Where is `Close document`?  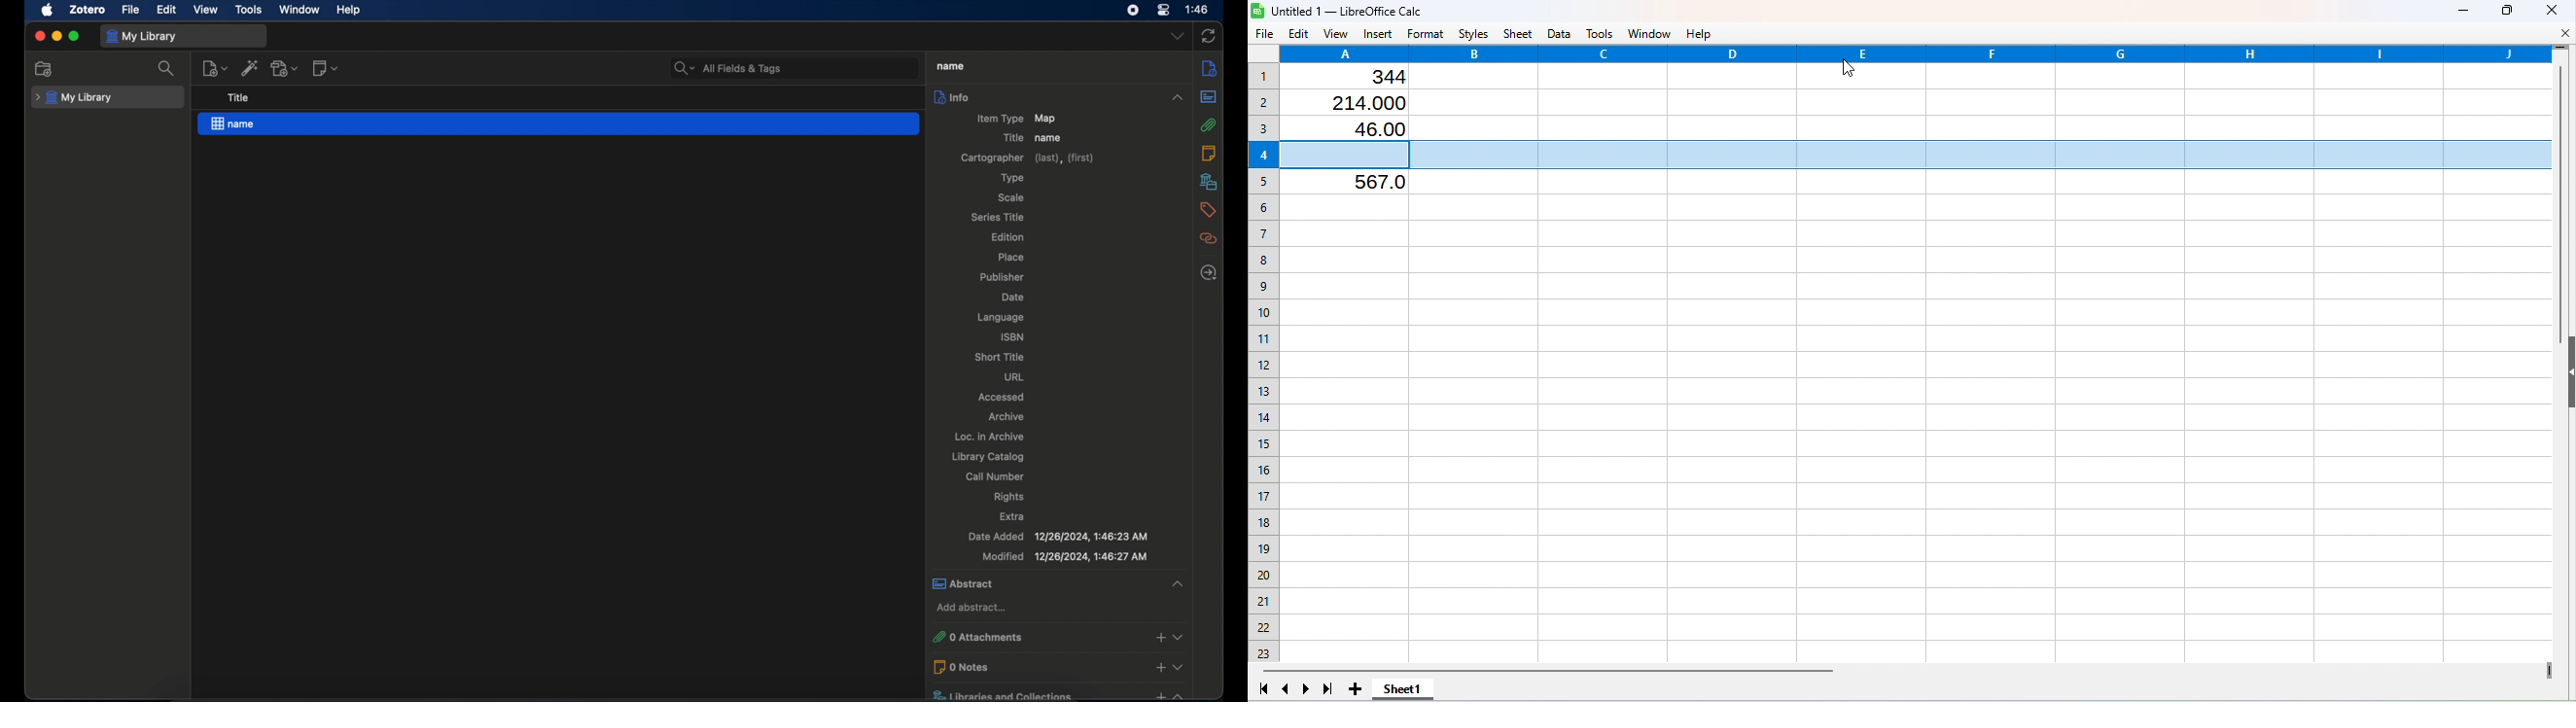
Close document is located at coordinates (2561, 32).